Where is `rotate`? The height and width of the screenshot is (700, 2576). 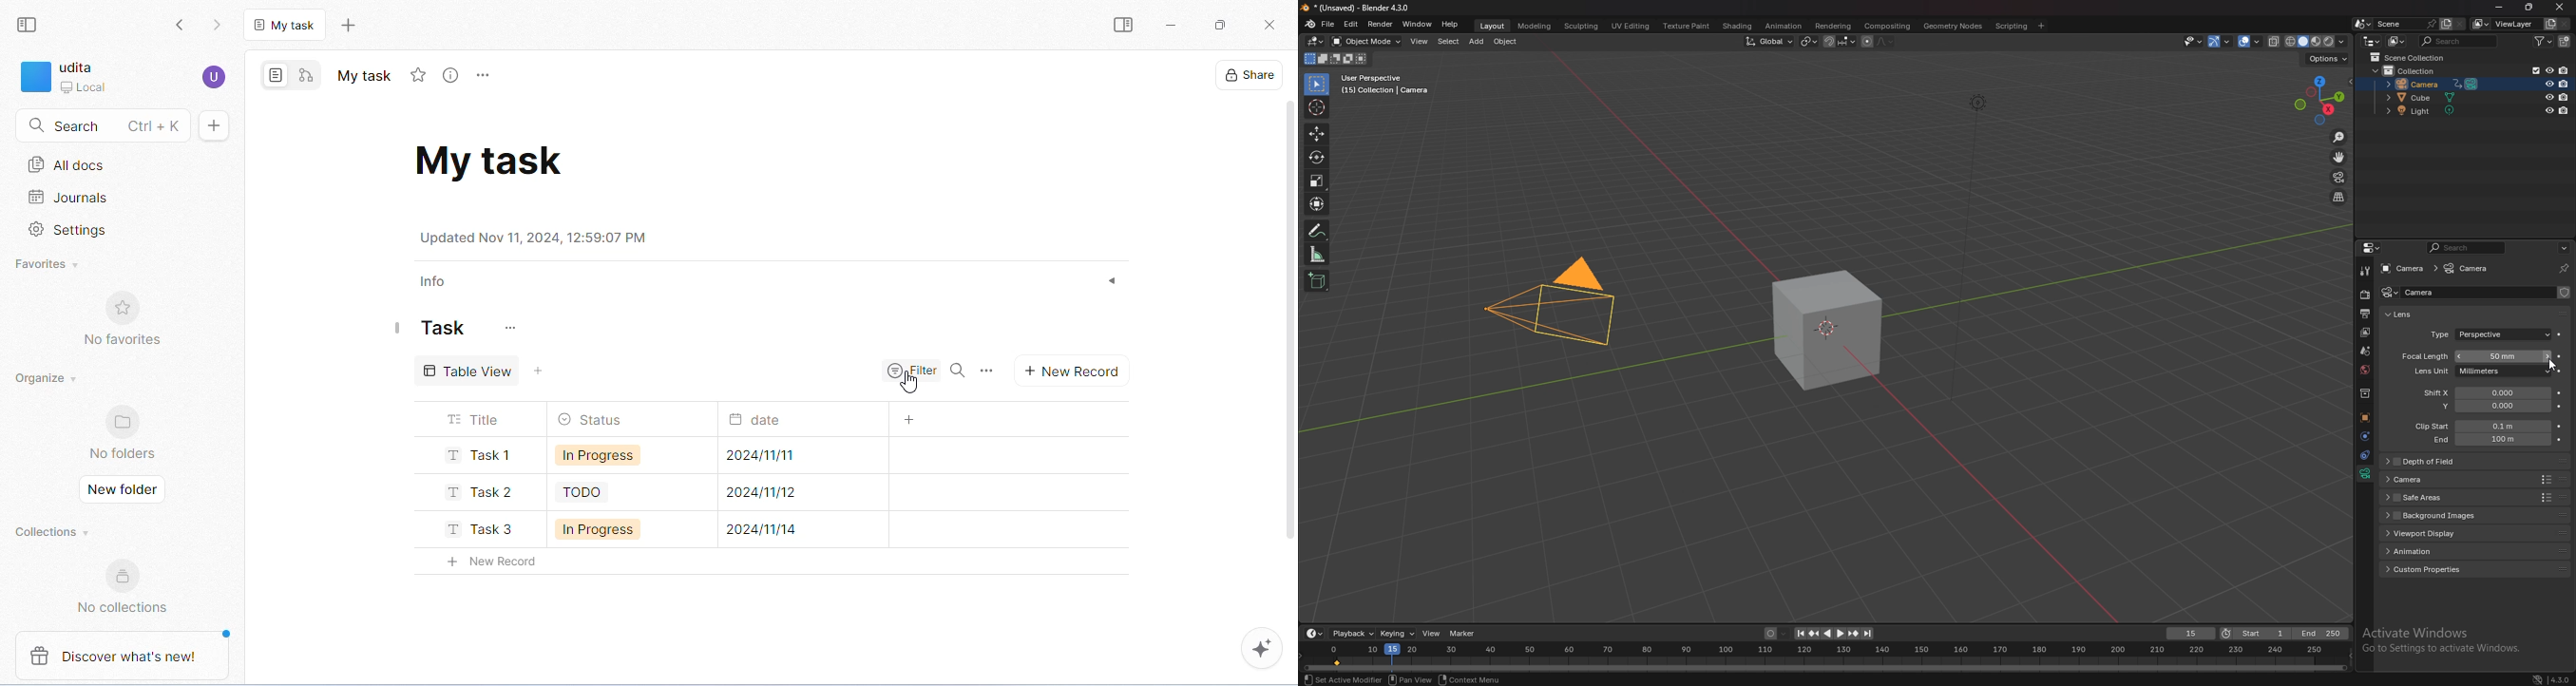 rotate is located at coordinates (1316, 158).